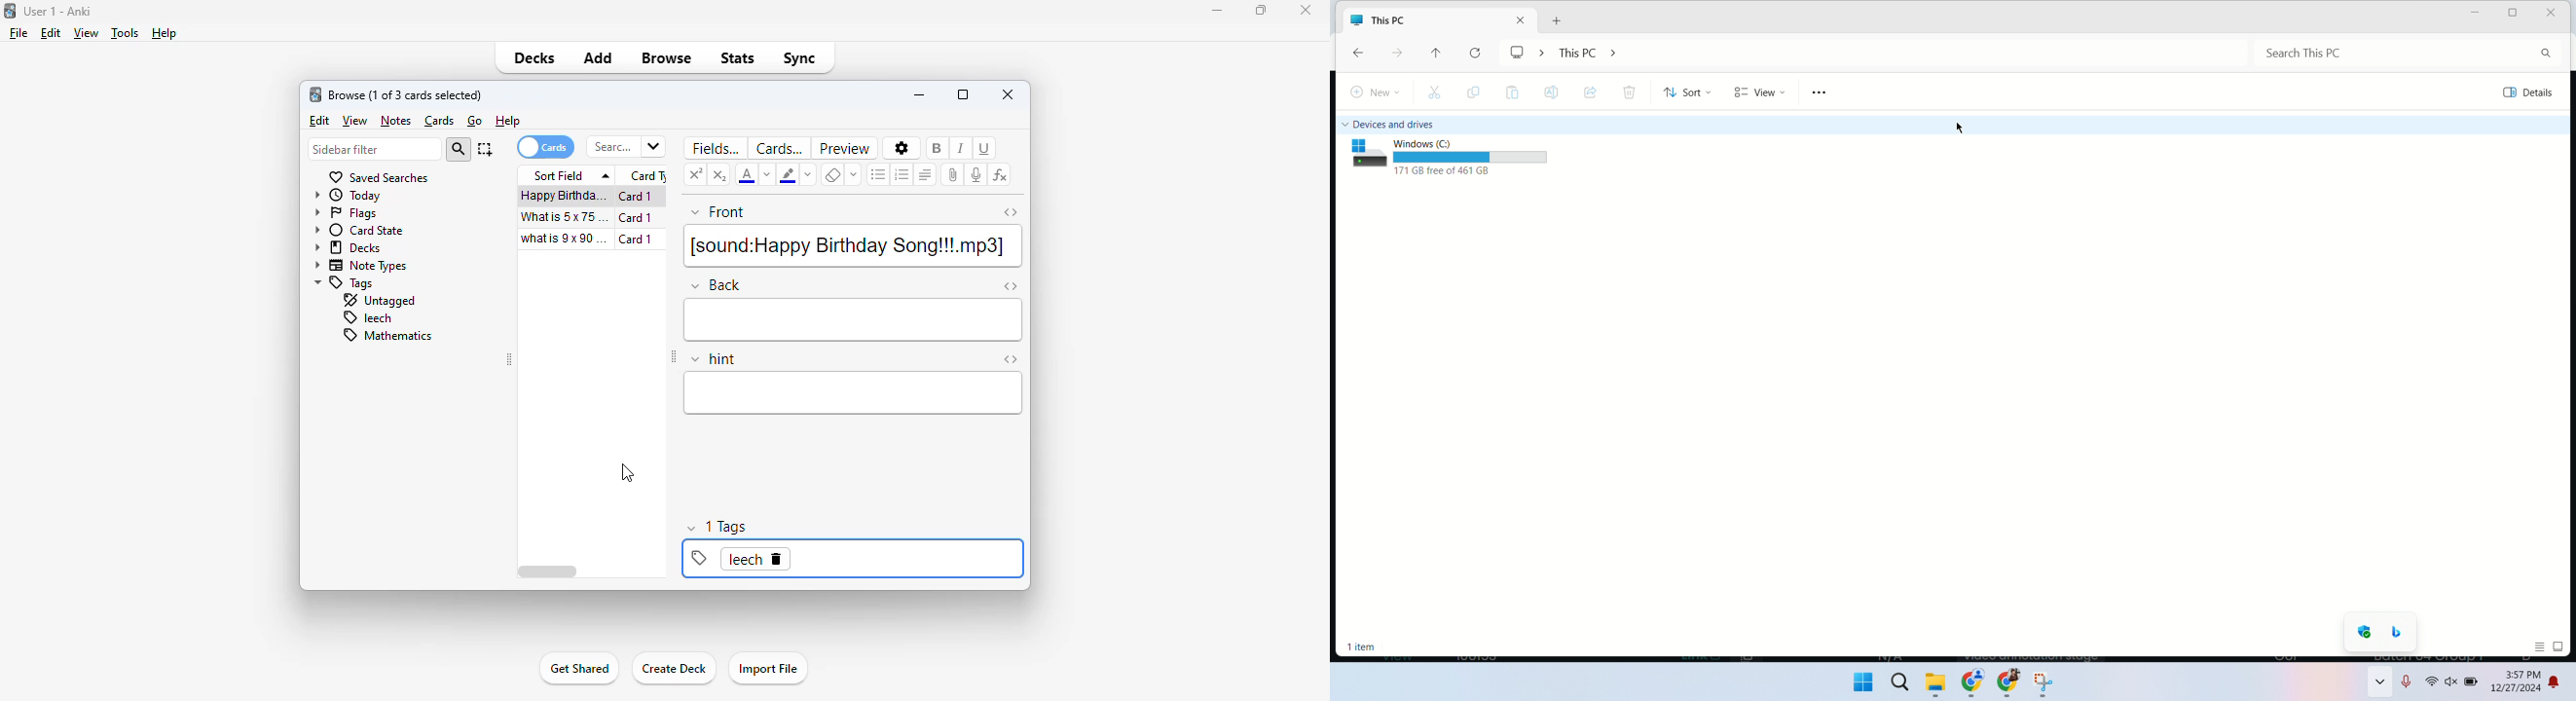  I want to click on logo, so click(9, 10).